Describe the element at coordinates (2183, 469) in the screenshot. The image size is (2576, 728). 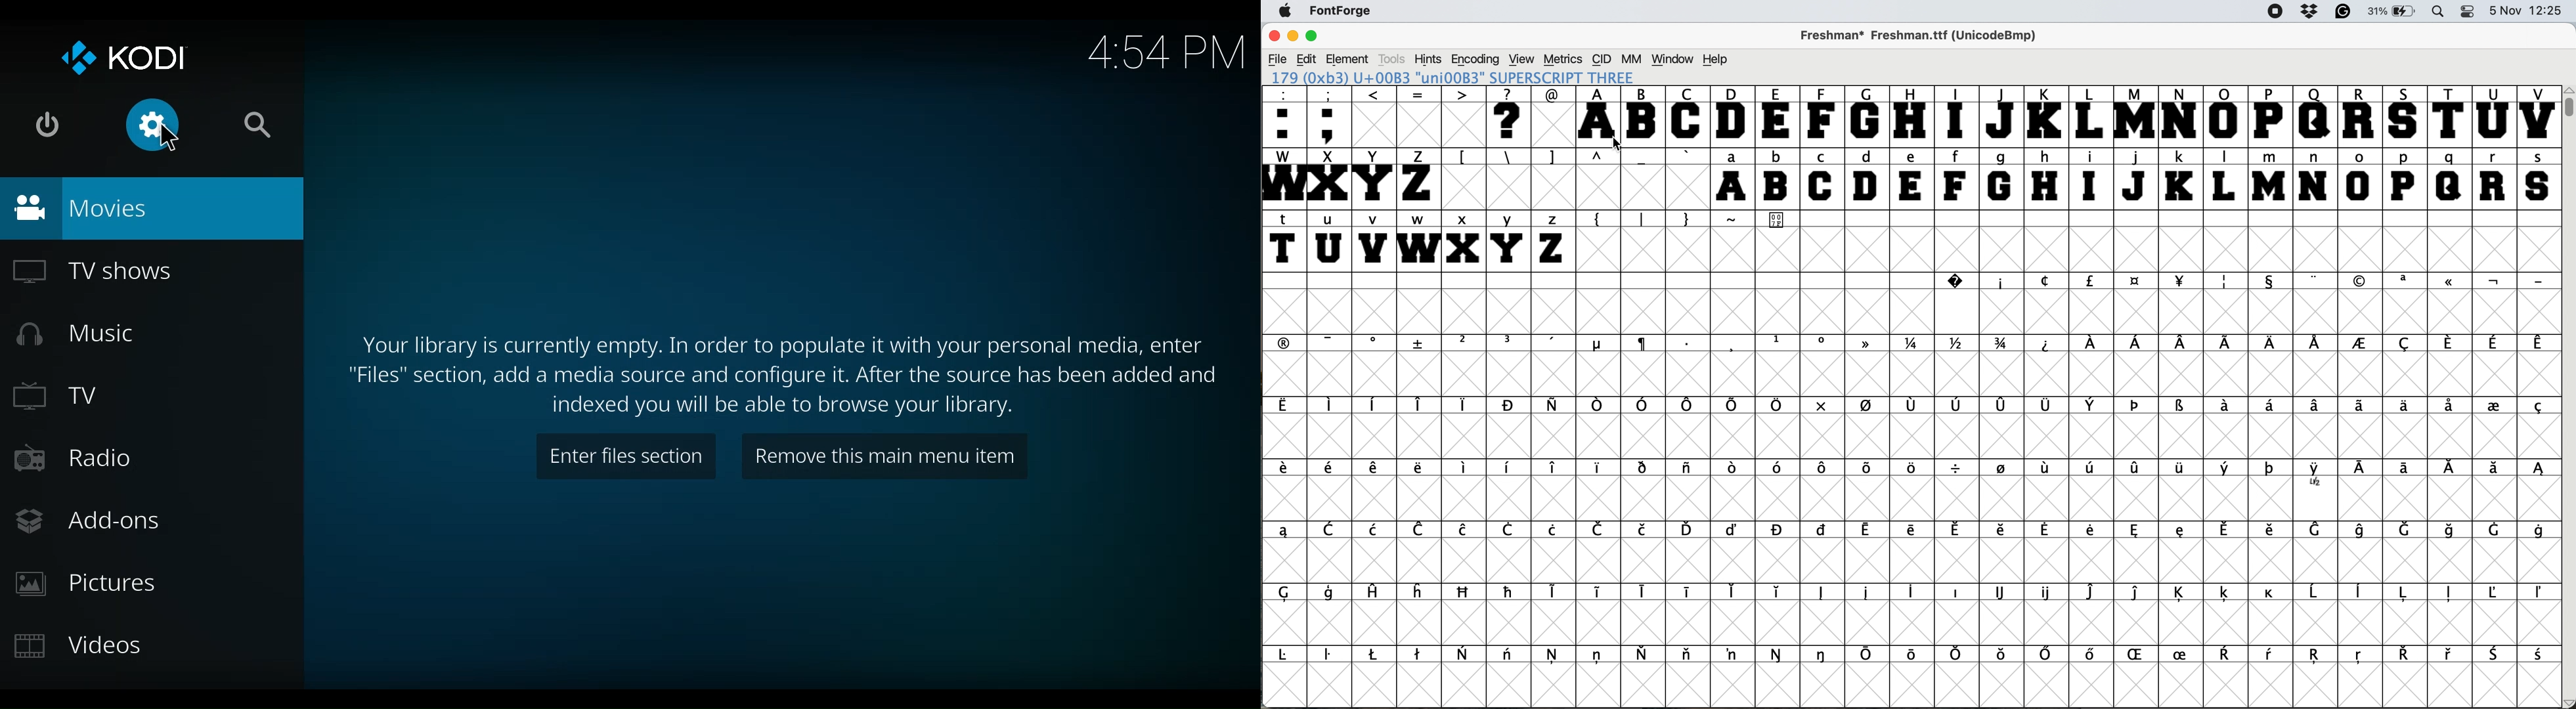
I see `symbol` at that location.